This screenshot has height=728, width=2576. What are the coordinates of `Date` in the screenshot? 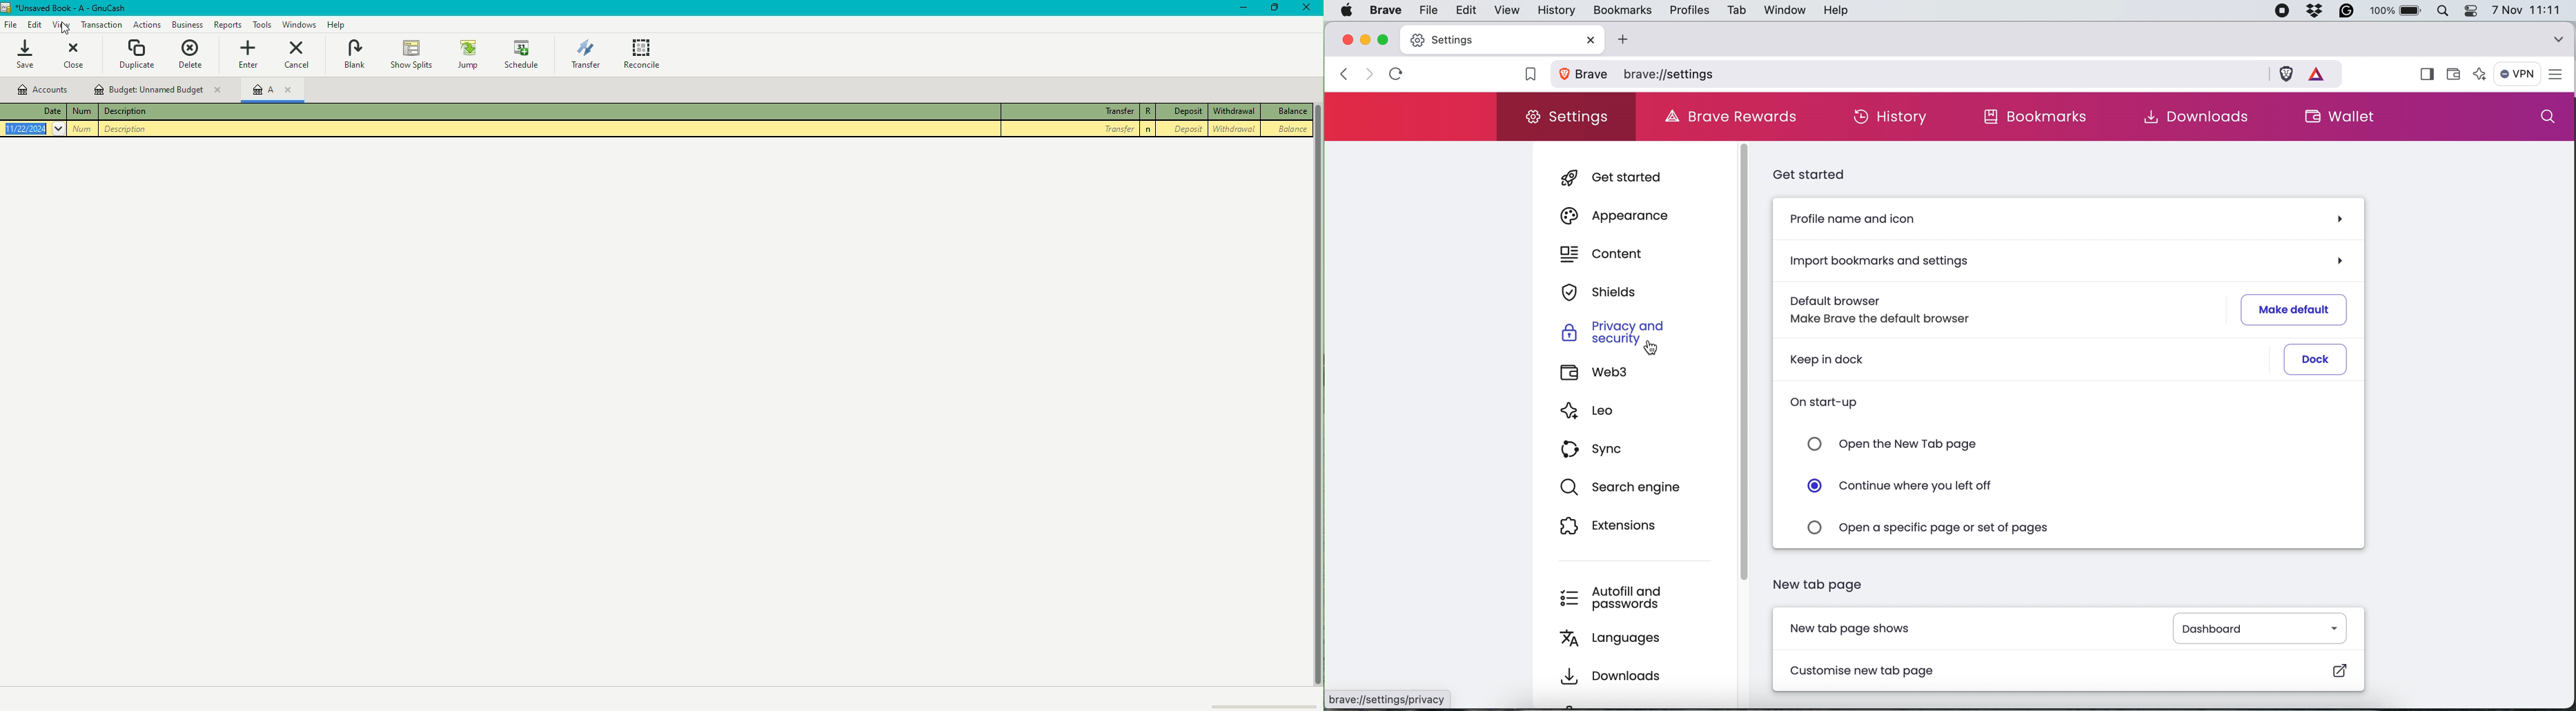 It's located at (31, 112).